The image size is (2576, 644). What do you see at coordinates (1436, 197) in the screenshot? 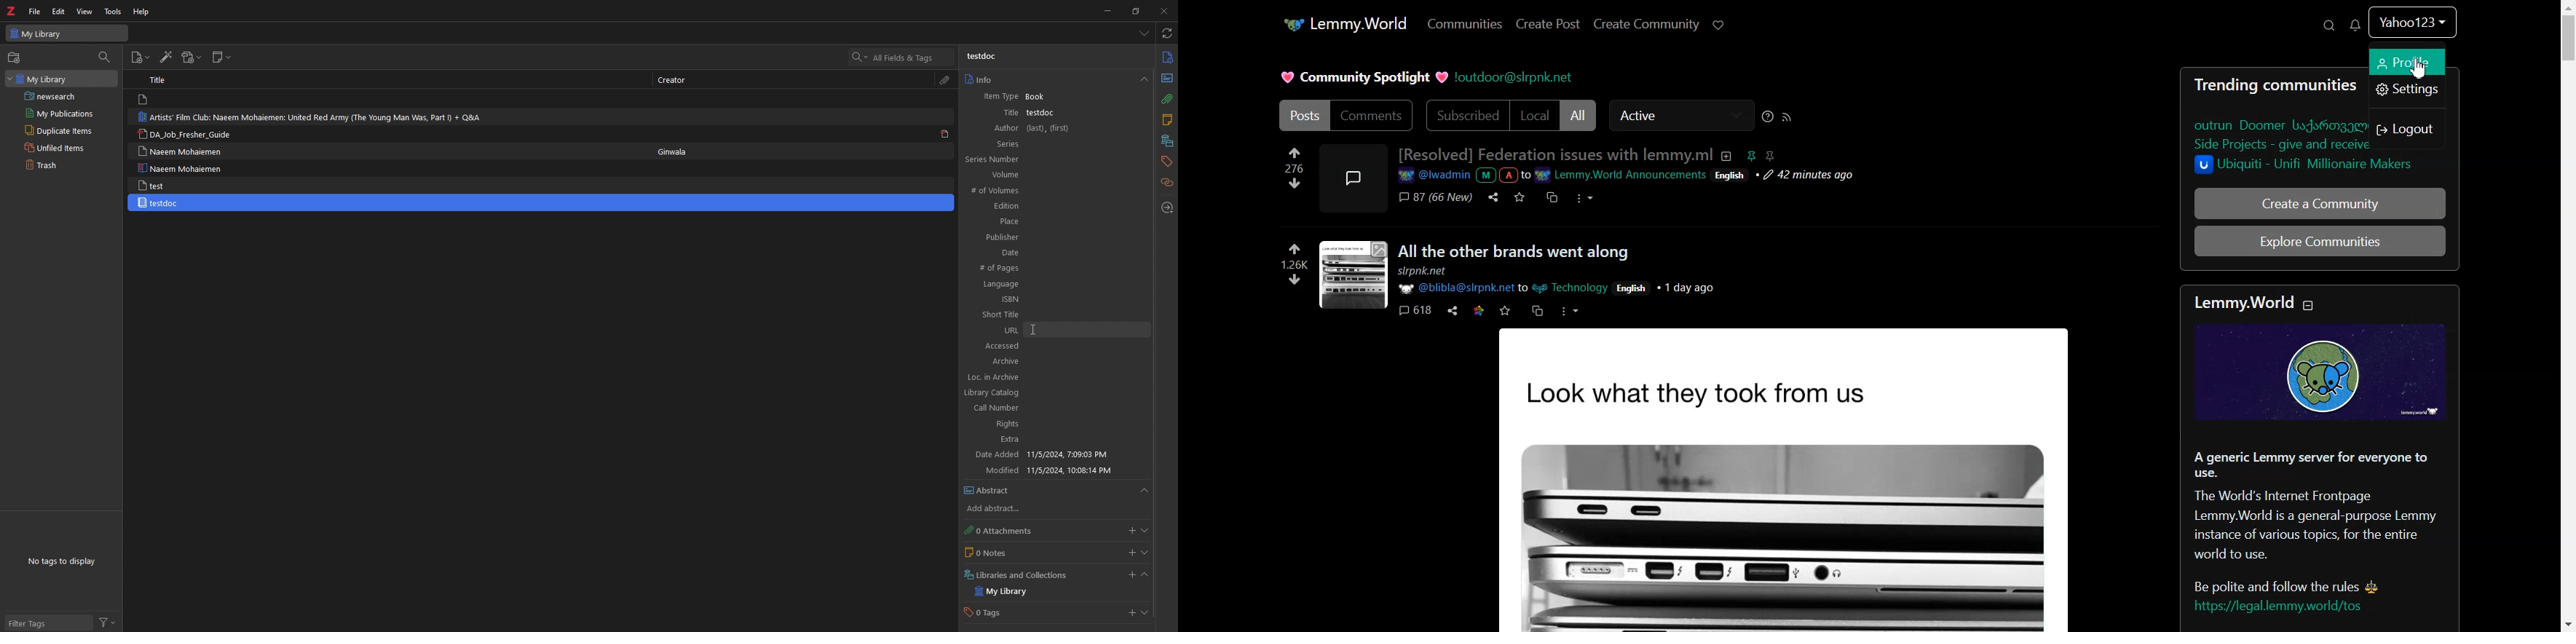
I see `Comment` at bounding box center [1436, 197].